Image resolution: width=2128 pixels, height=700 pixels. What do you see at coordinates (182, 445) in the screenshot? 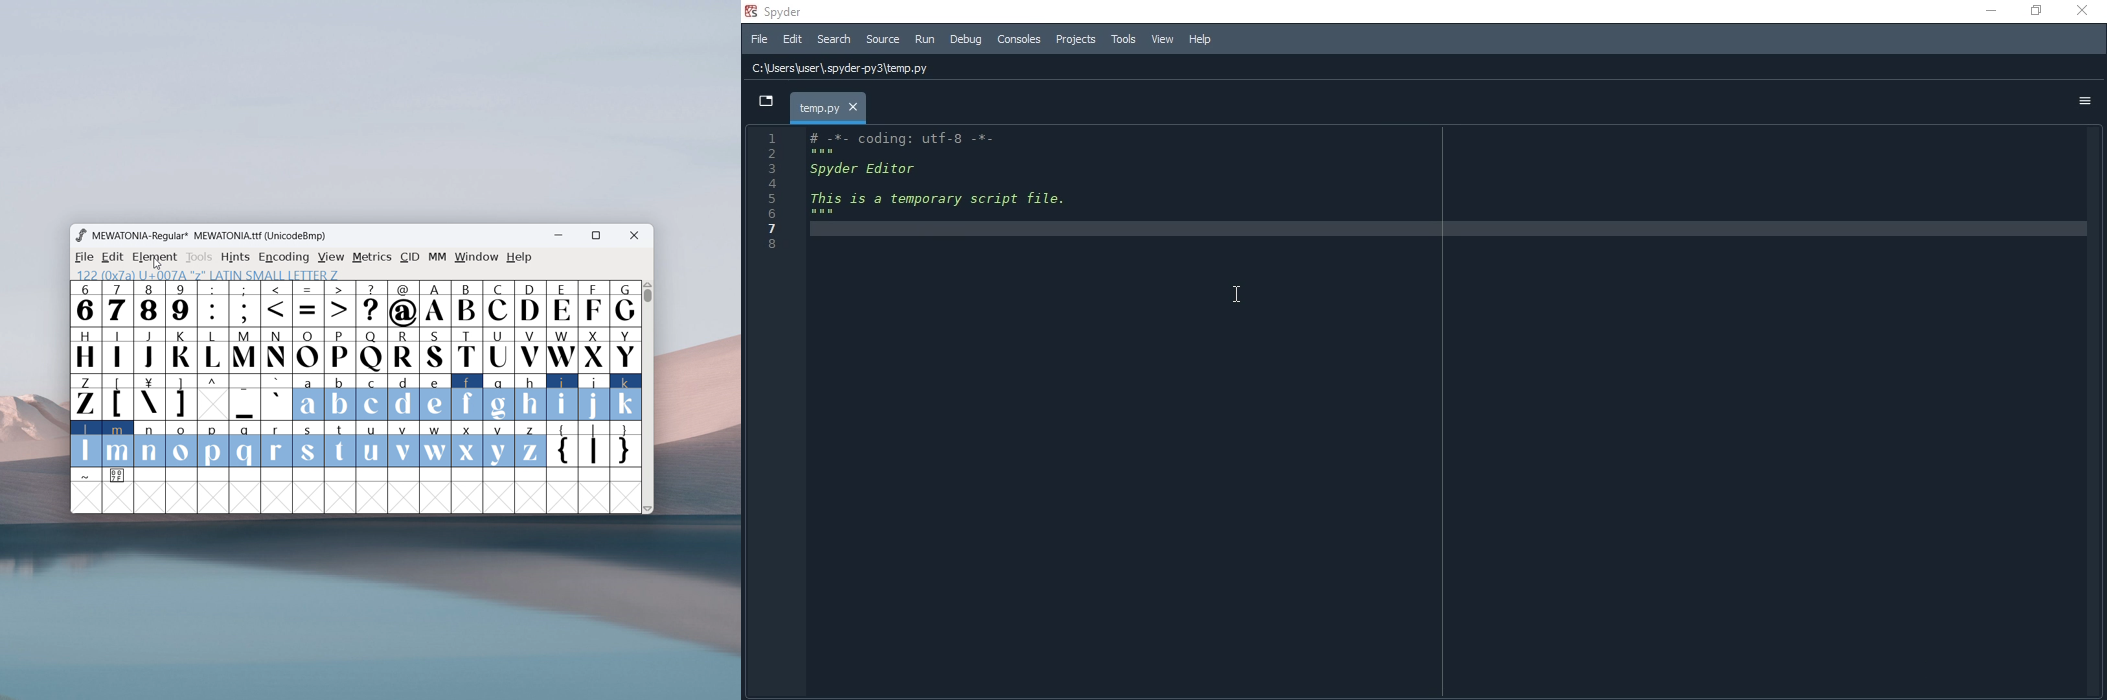
I see `o` at bounding box center [182, 445].